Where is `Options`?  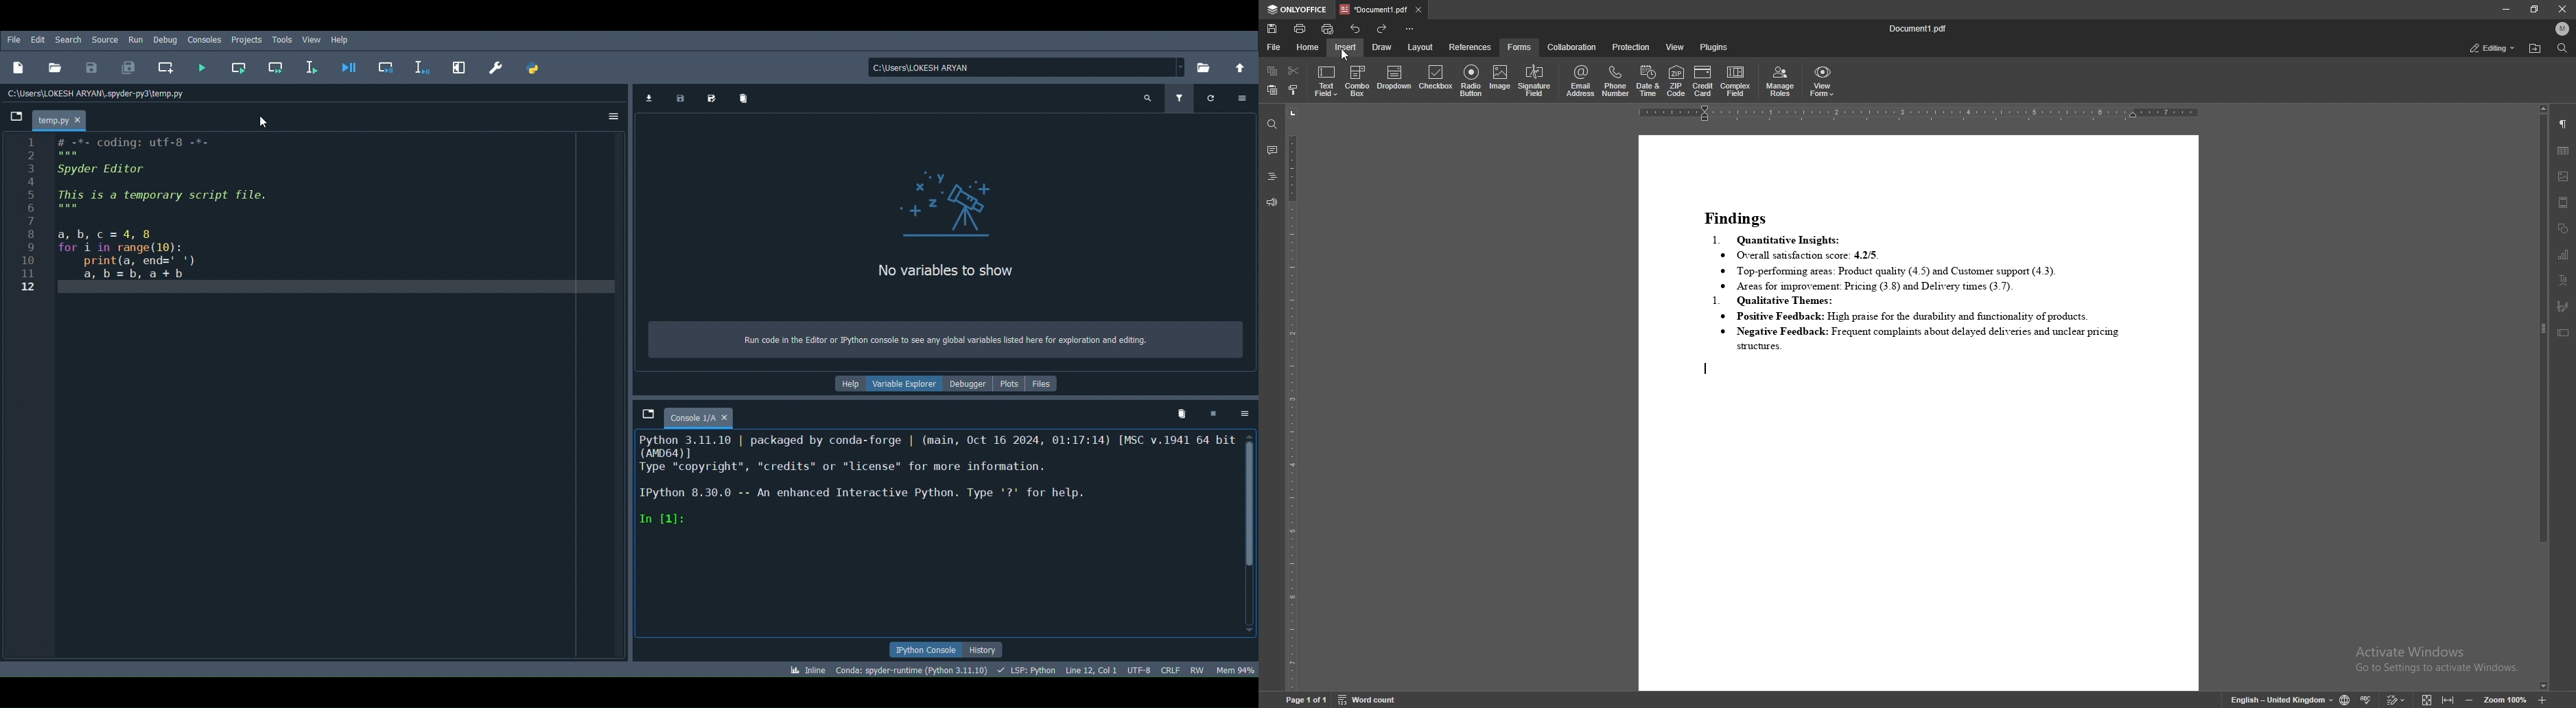
Options is located at coordinates (1246, 415).